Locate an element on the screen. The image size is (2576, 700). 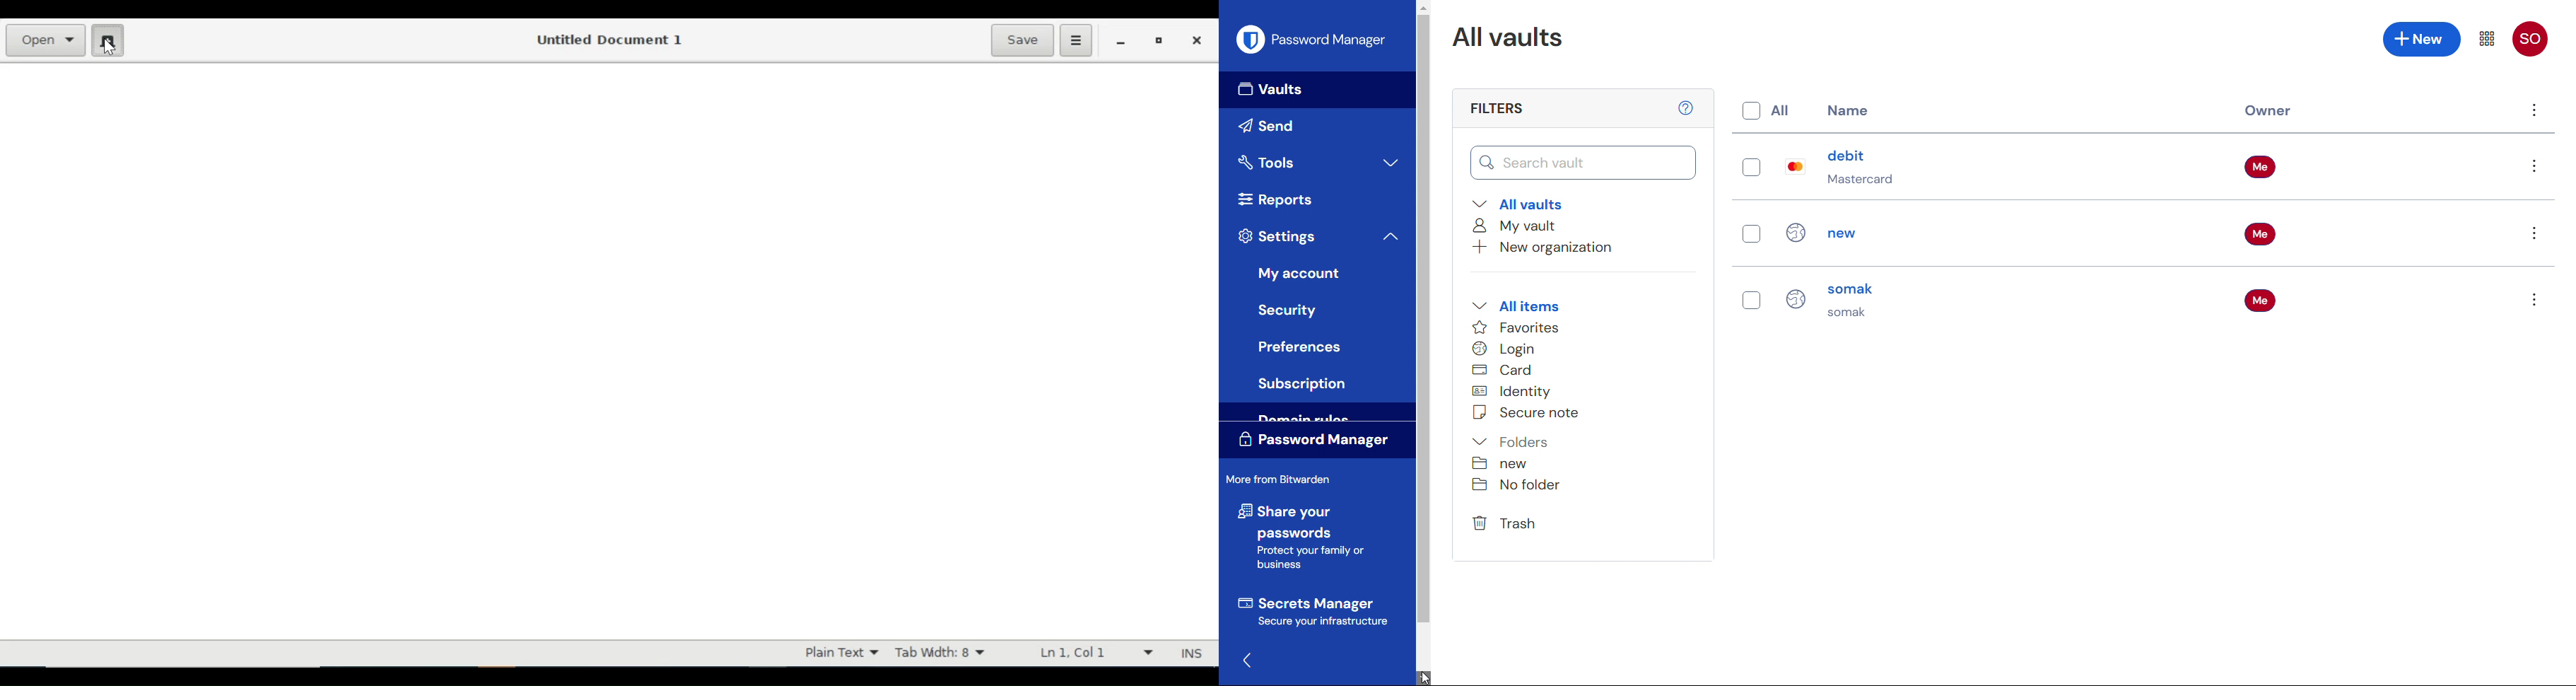
Scroll down is located at coordinates (1424, 678).